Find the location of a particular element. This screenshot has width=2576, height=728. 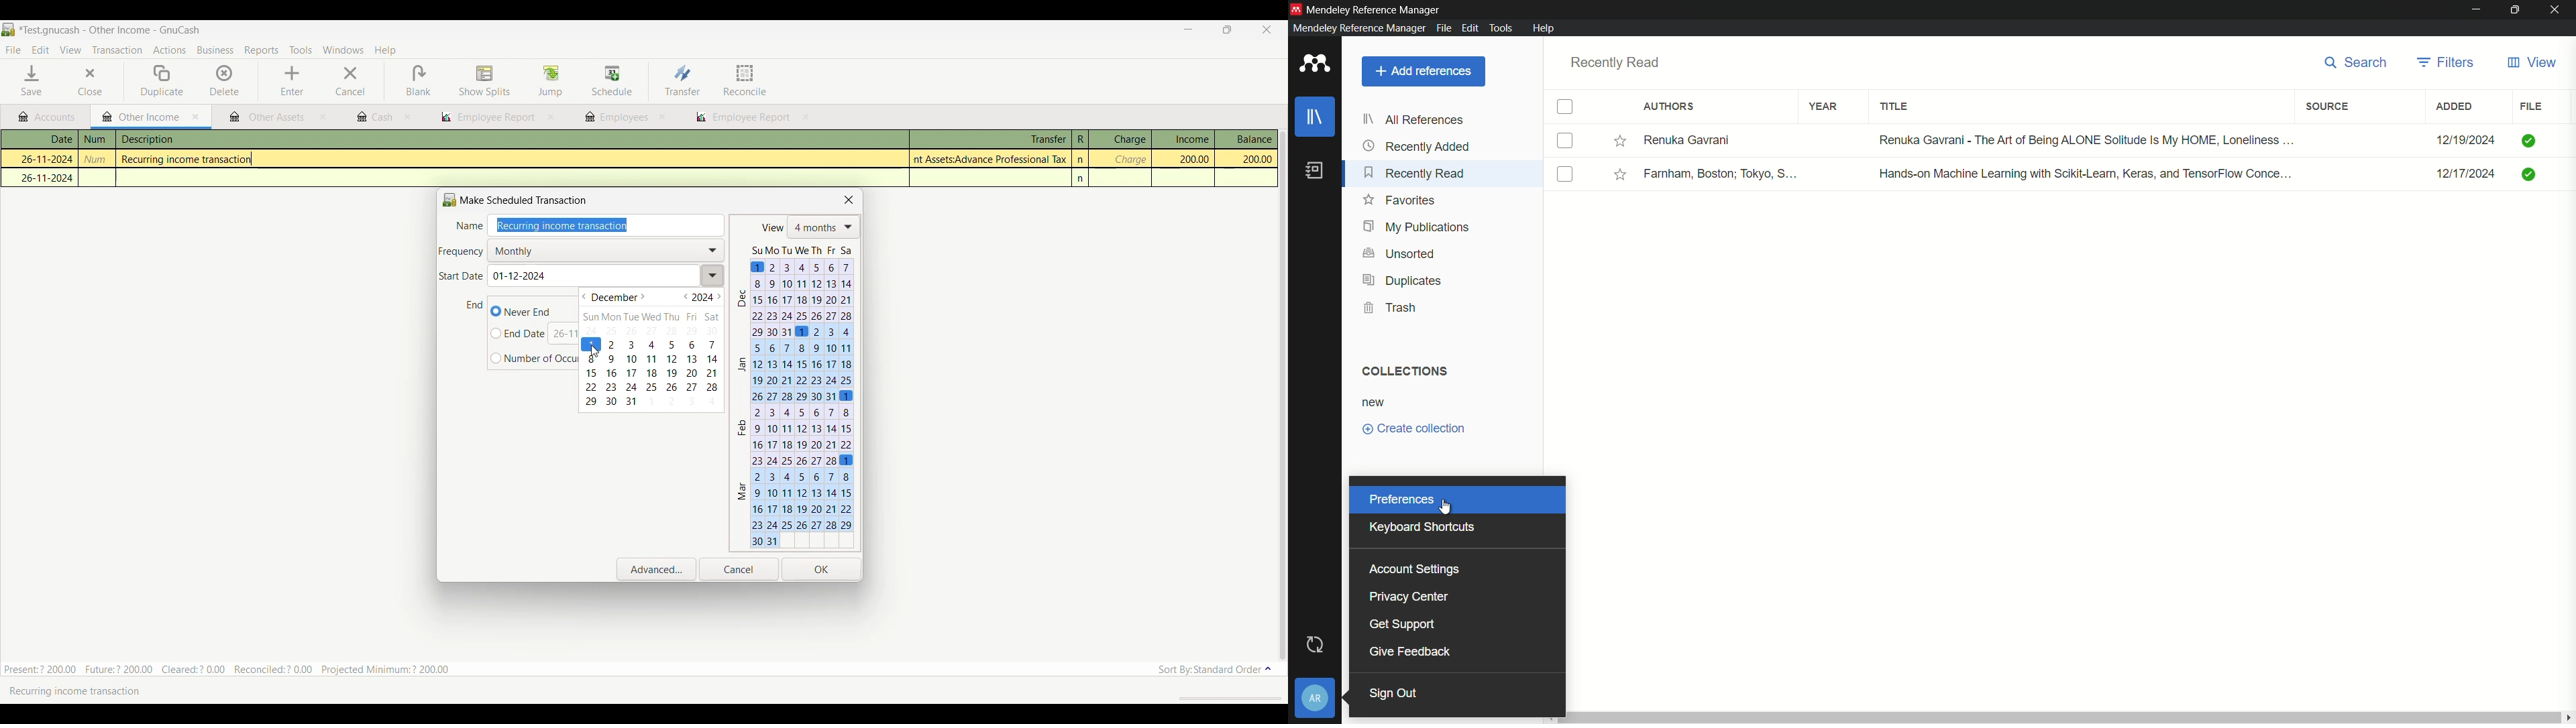

Close current tab is located at coordinates (196, 117).